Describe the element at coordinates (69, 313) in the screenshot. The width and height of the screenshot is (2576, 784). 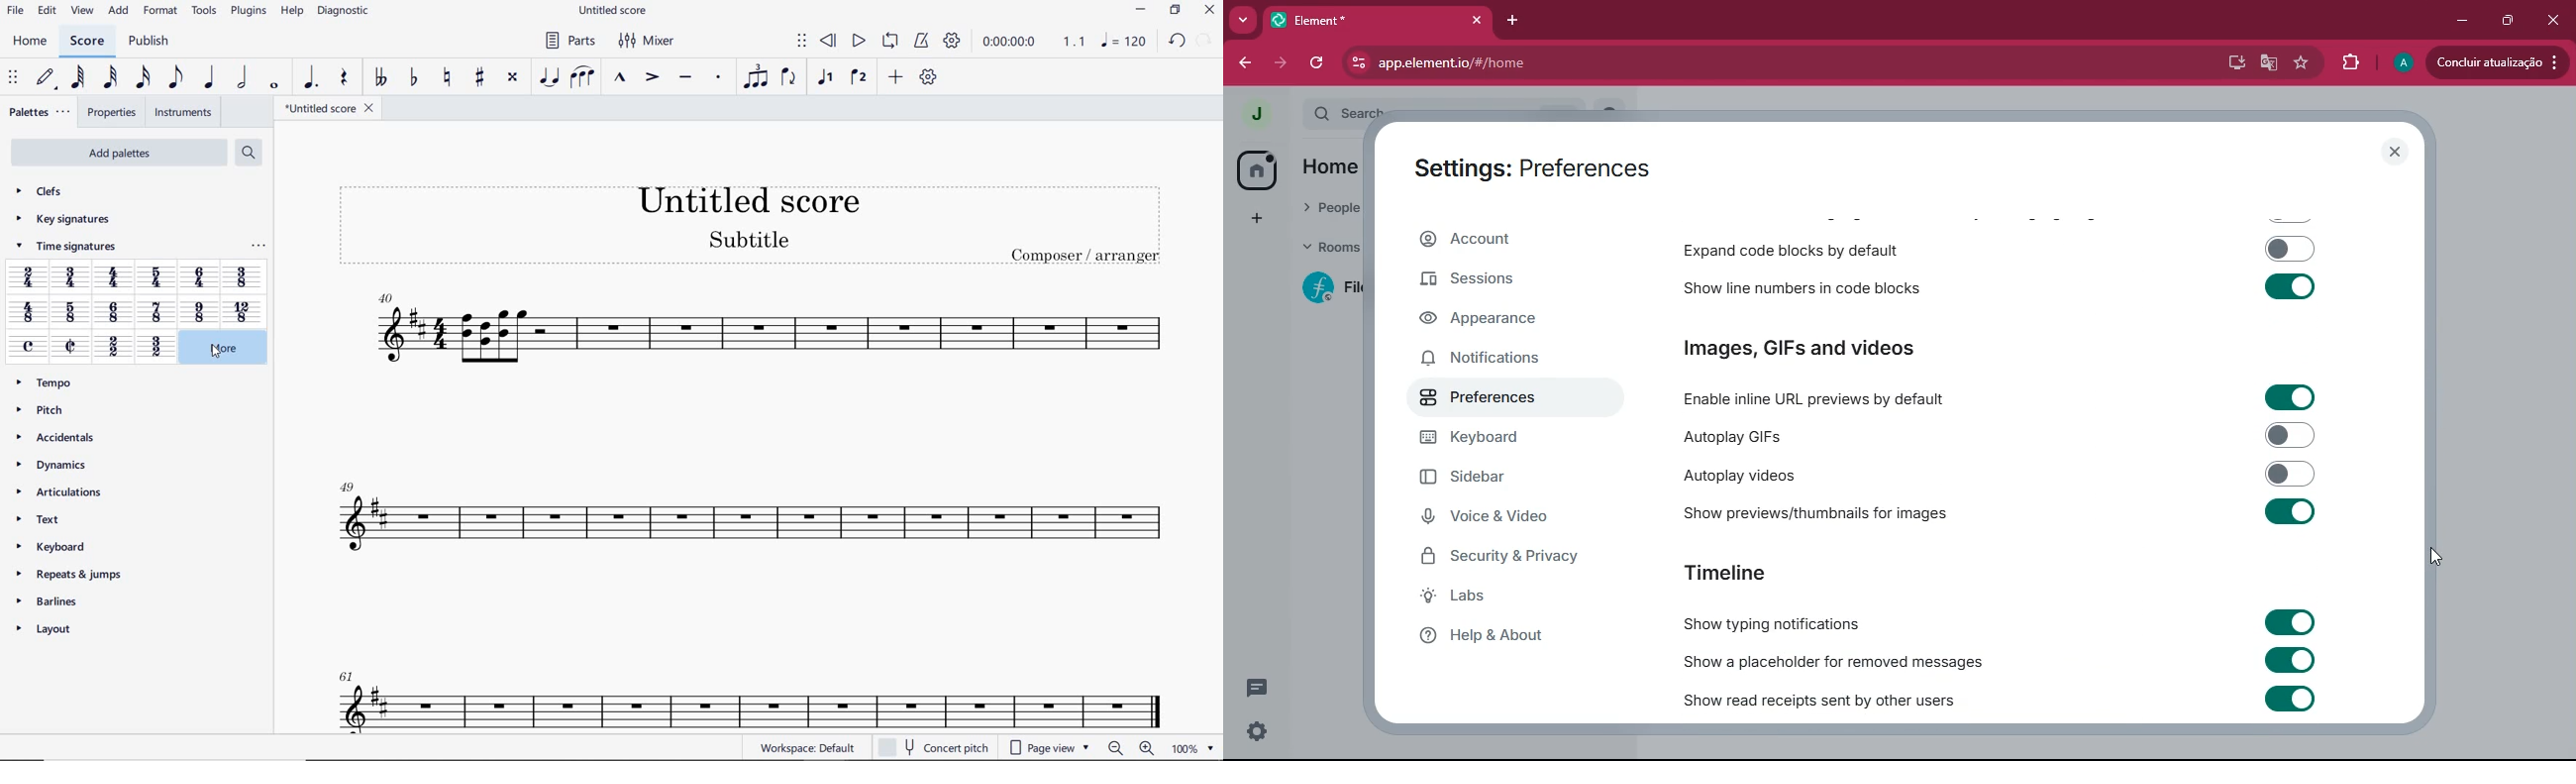
I see `5/8` at that location.